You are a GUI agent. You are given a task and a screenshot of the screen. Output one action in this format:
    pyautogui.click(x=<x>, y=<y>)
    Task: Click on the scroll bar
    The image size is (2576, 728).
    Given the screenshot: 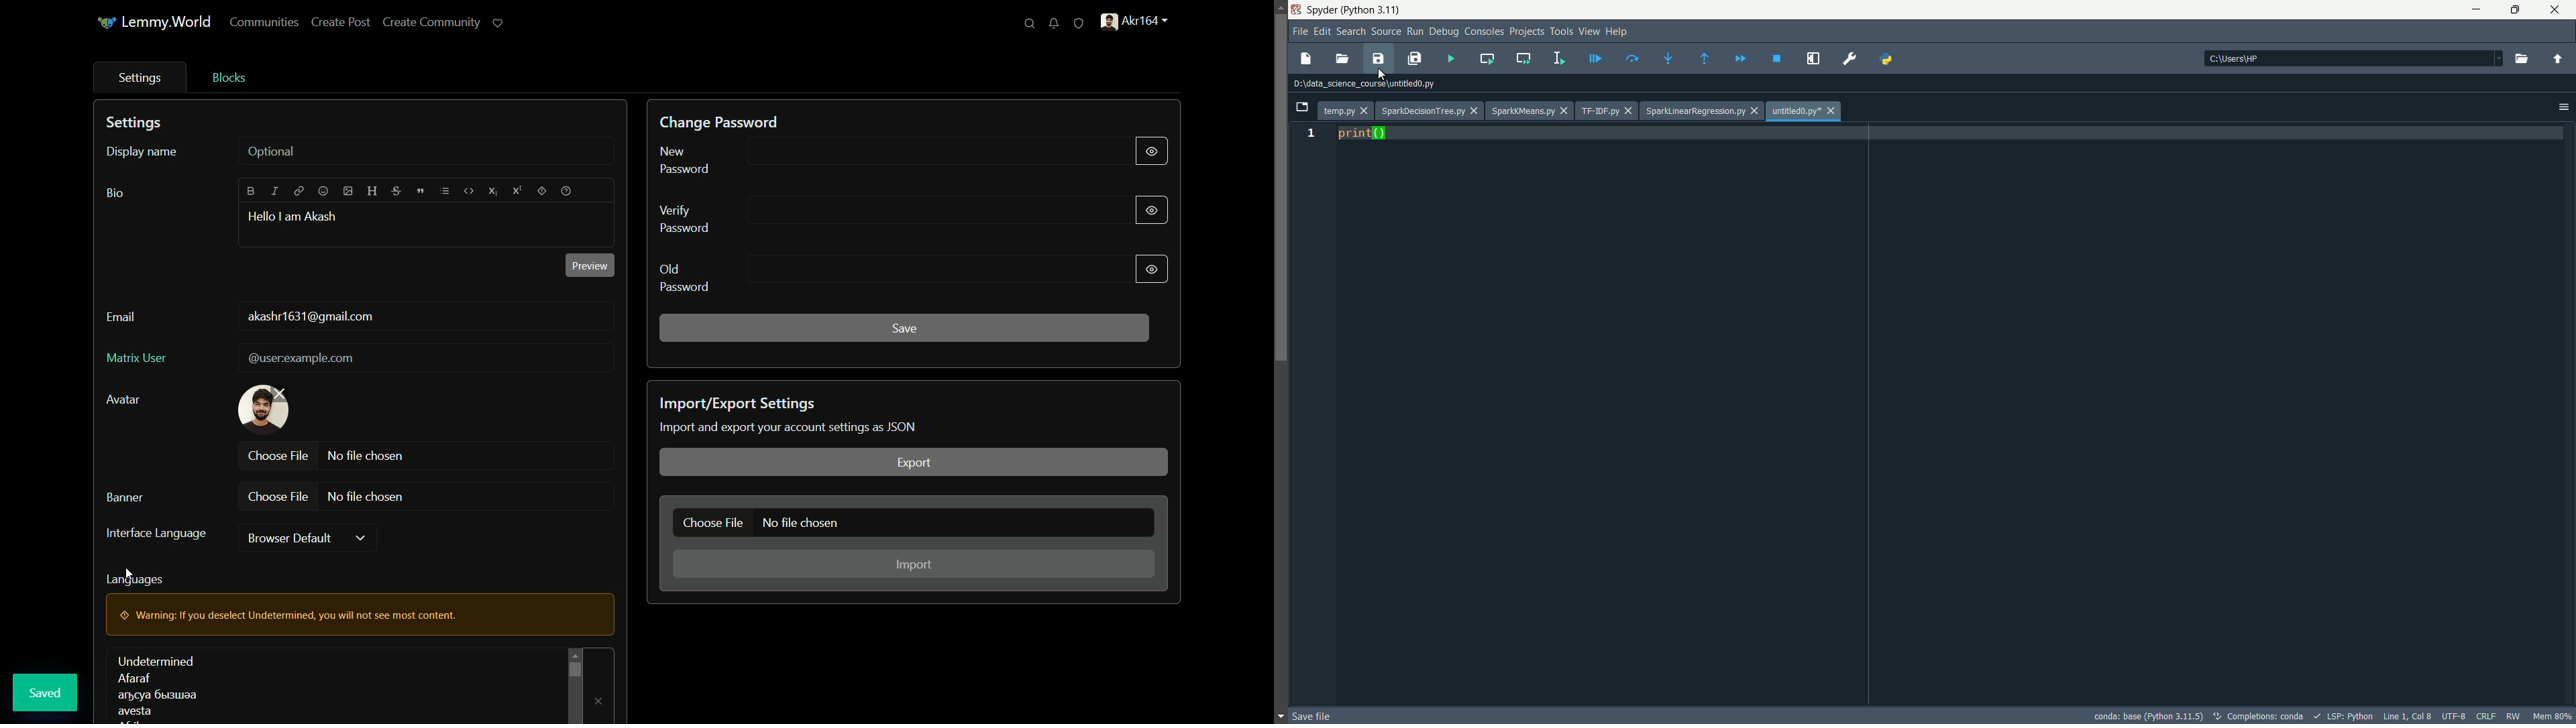 What is the action you would take?
    pyautogui.click(x=575, y=668)
    